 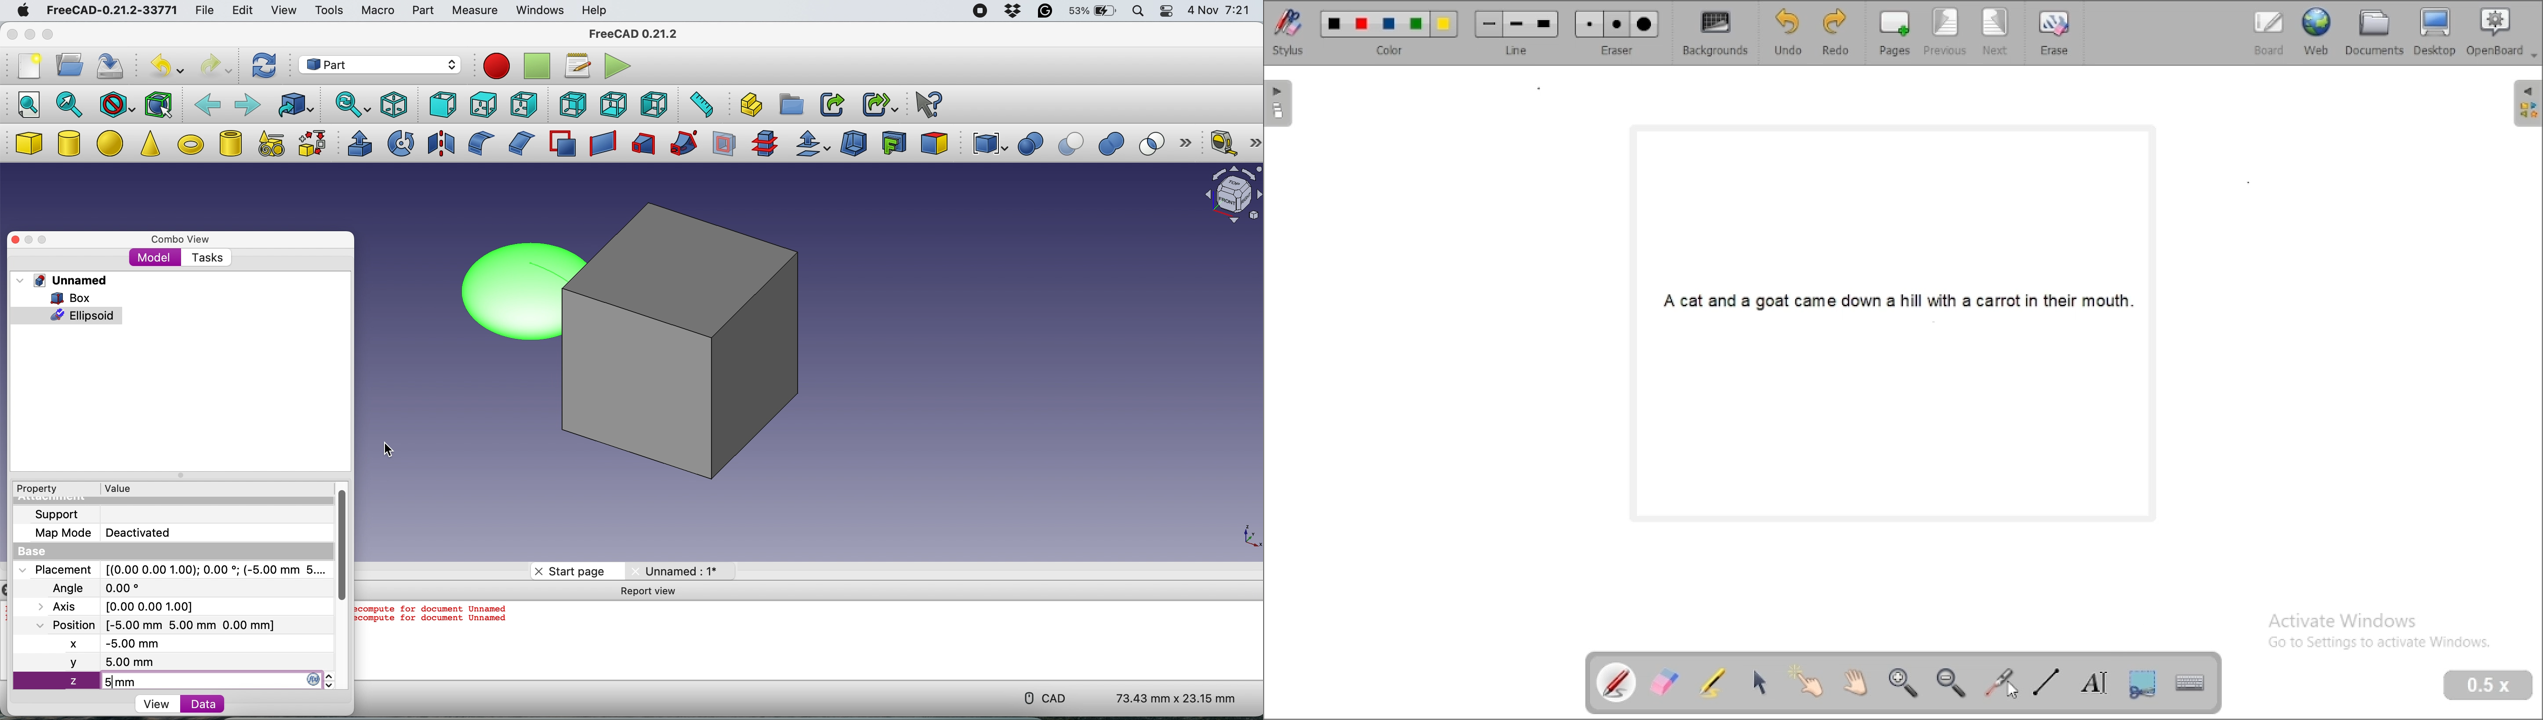 What do you see at coordinates (269, 145) in the screenshot?
I see `create primitives` at bounding box center [269, 145].